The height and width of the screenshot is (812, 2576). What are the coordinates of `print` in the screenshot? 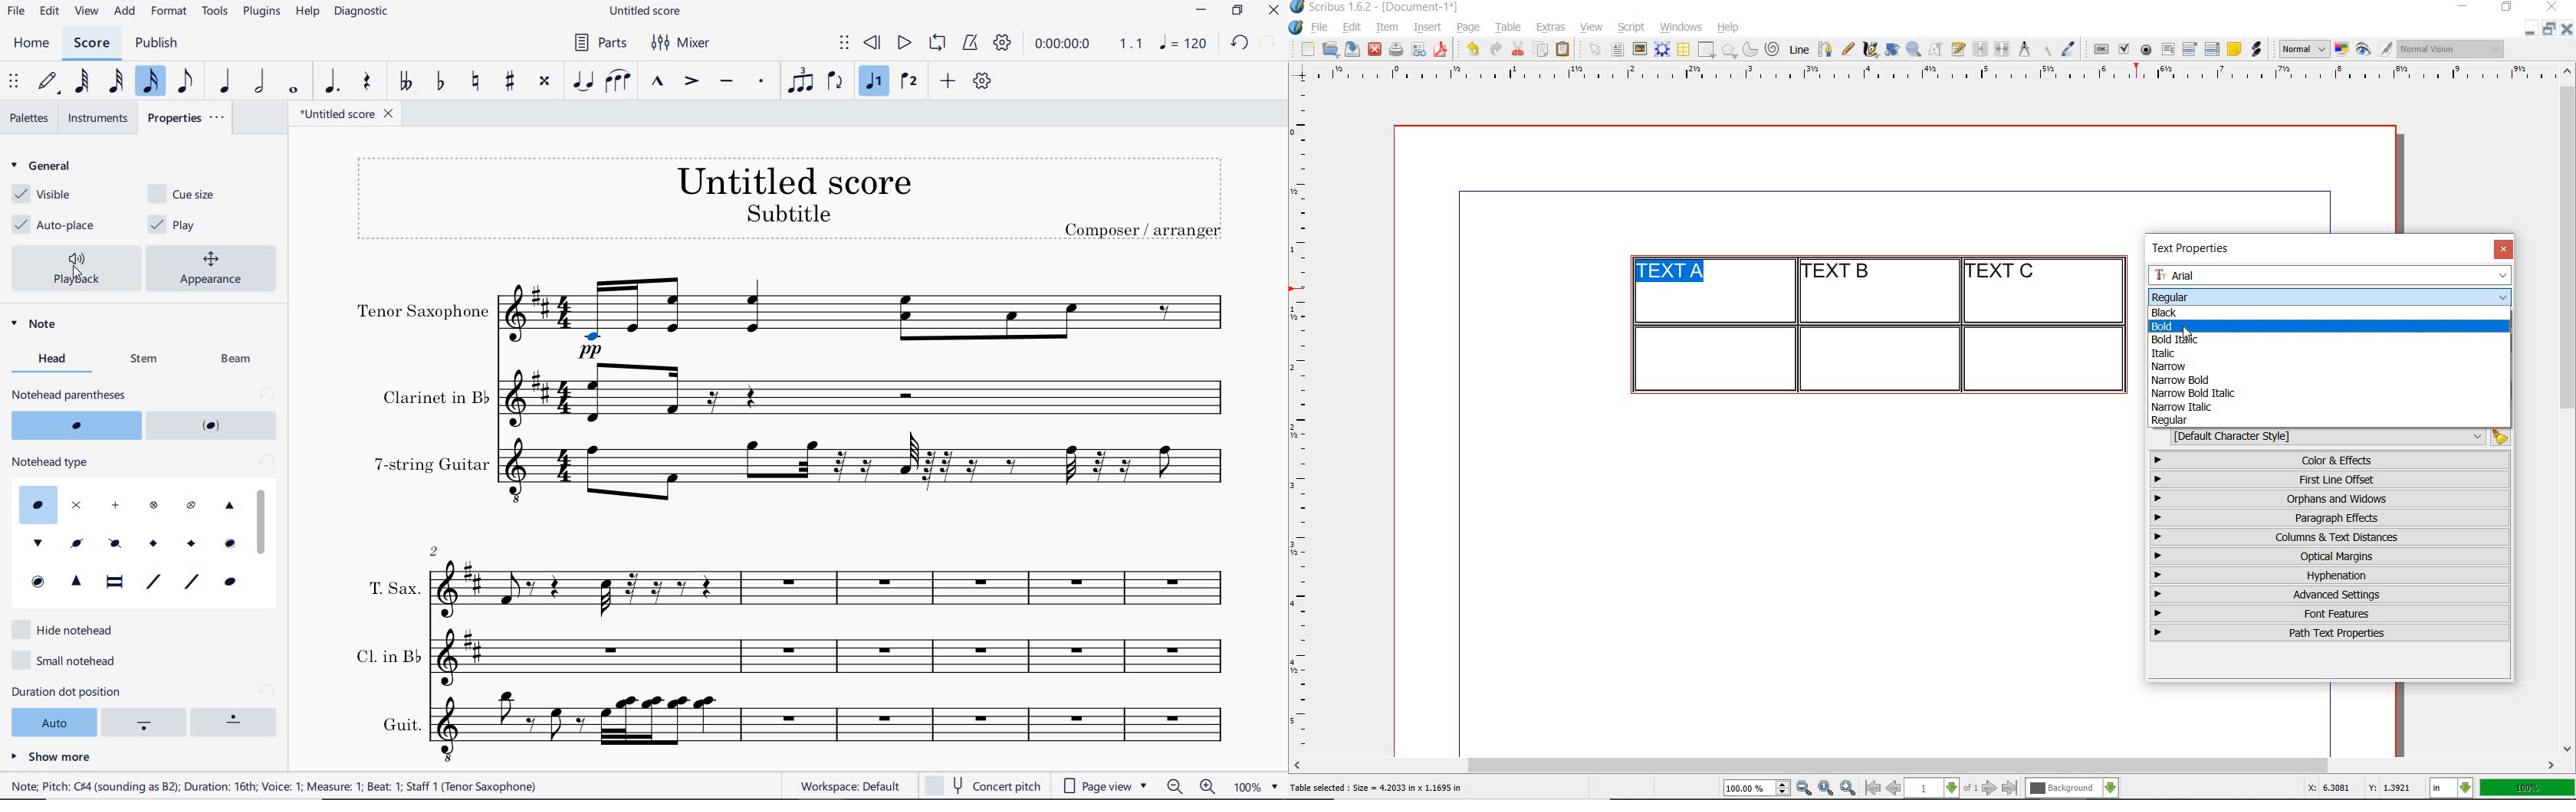 It's located at (1395, 49).